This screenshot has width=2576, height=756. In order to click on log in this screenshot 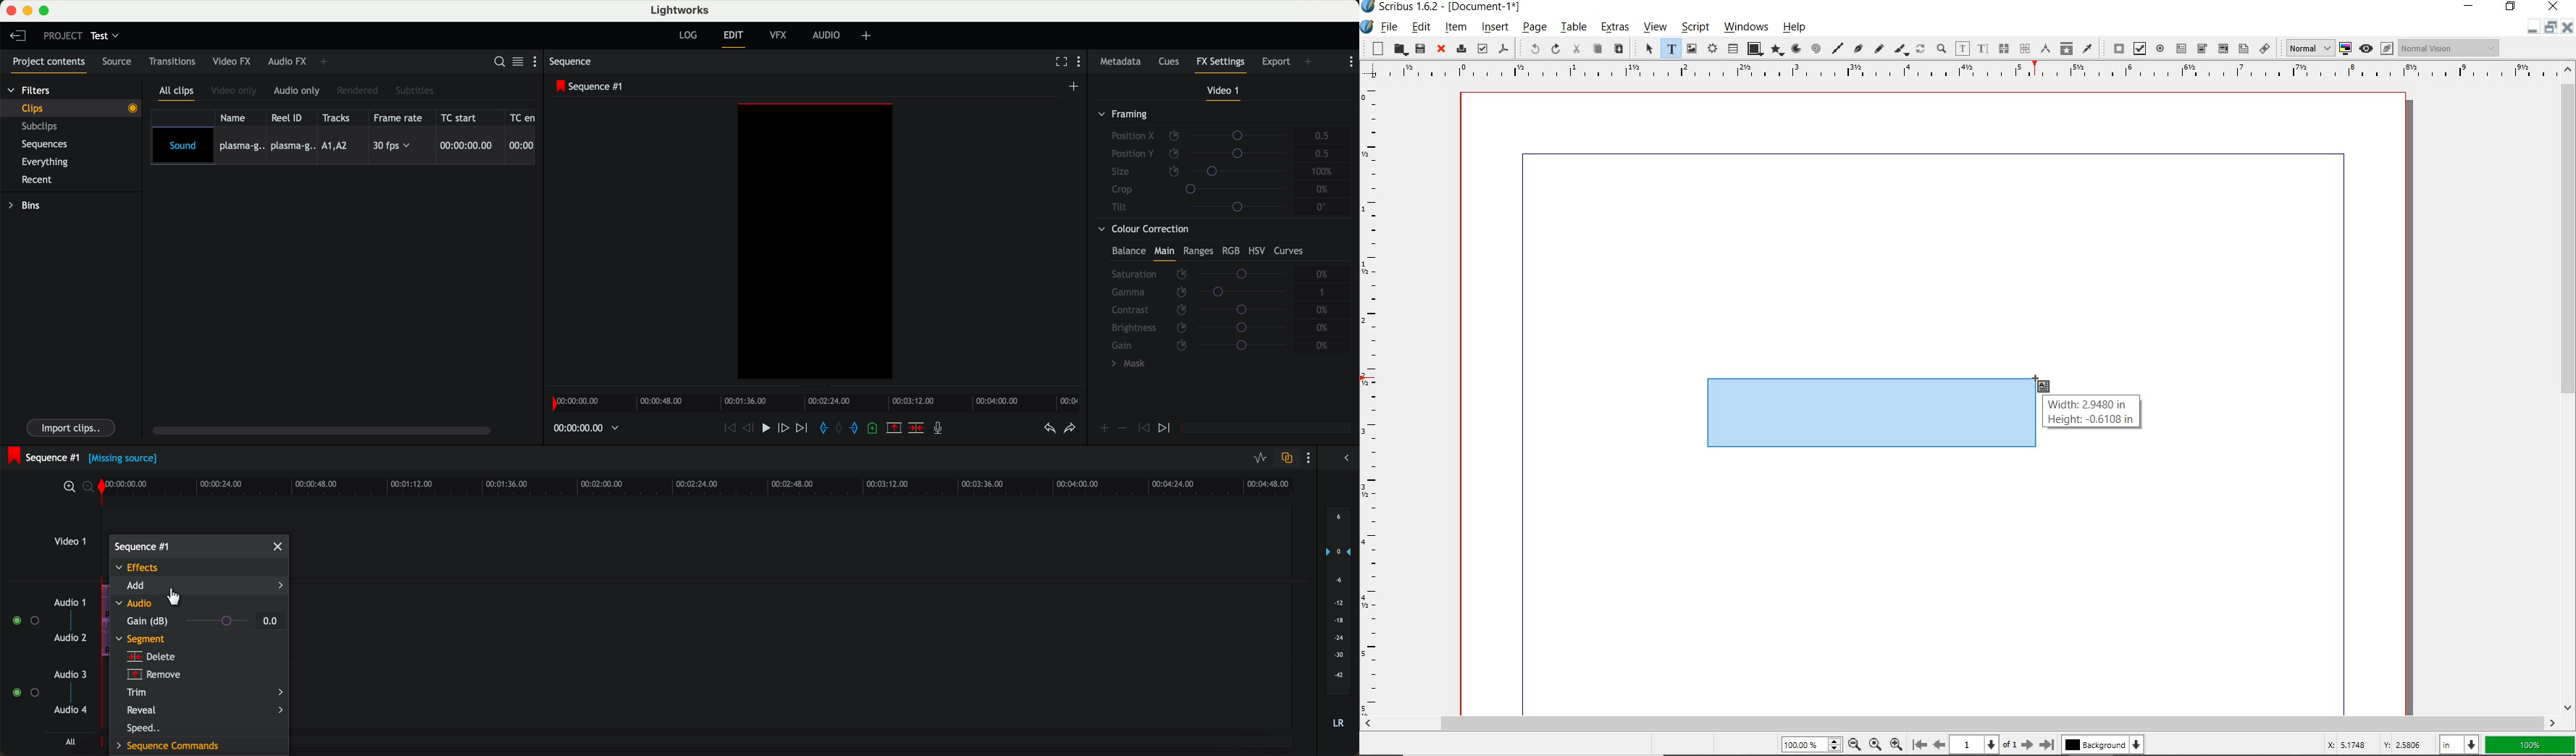, I will do `click(688, 35)`.